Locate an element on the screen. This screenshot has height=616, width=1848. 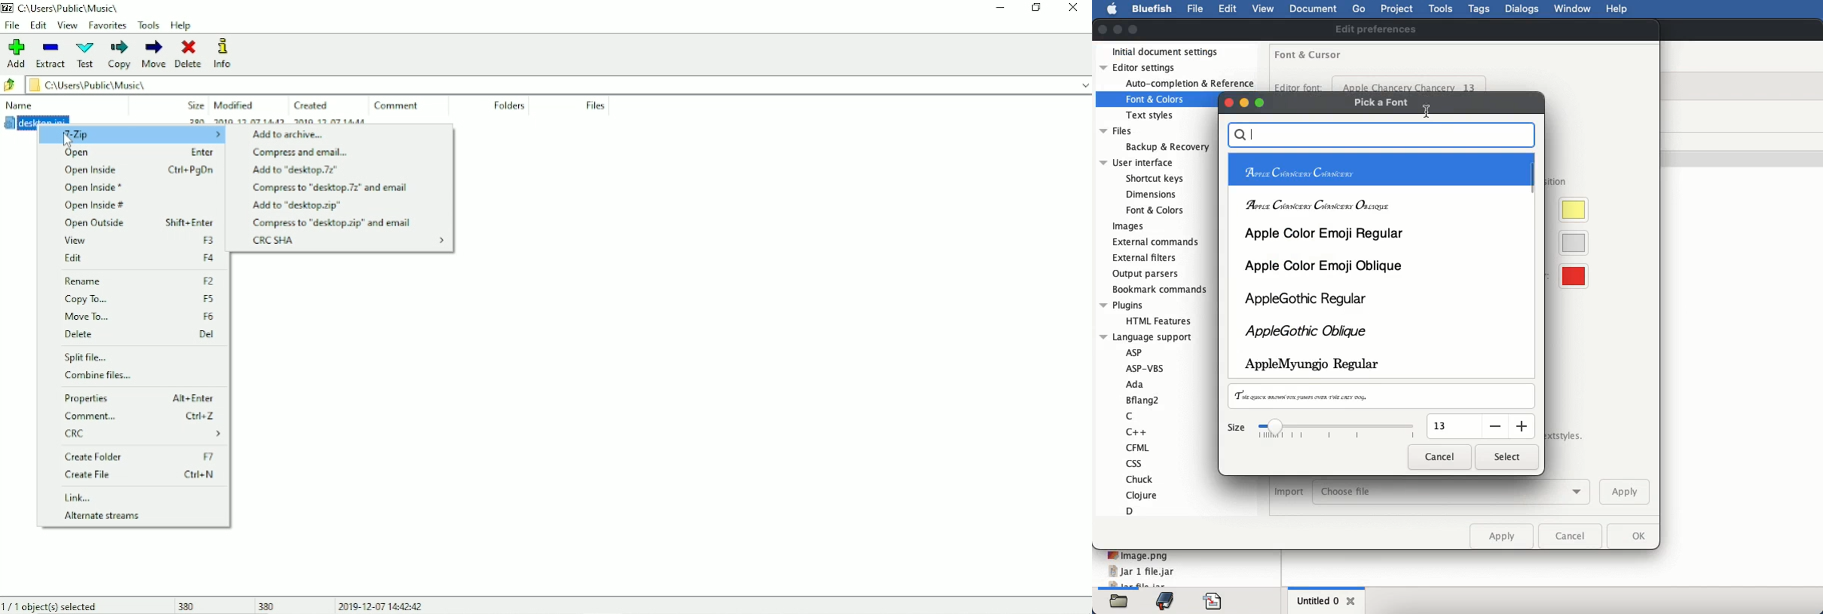
code is located at coordinates (1214, 601).